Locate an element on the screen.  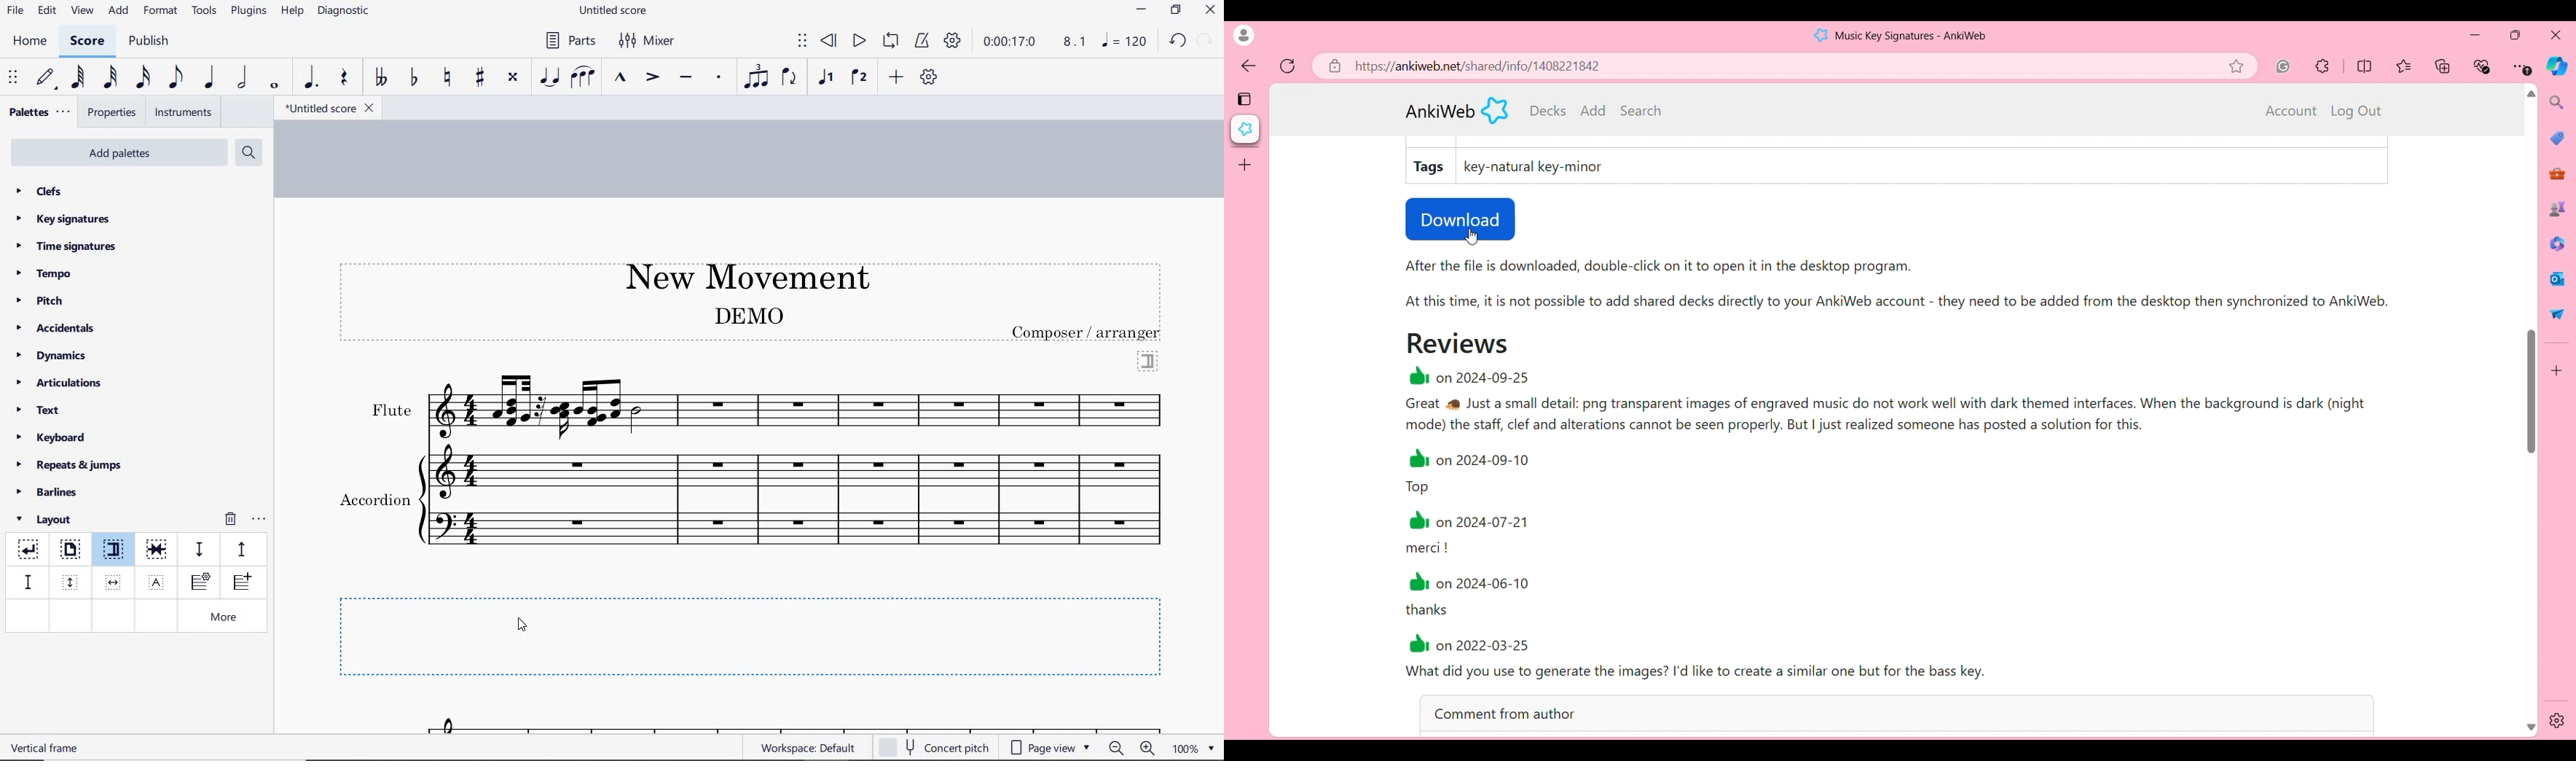
Parts is located at coordinates (568, 41).